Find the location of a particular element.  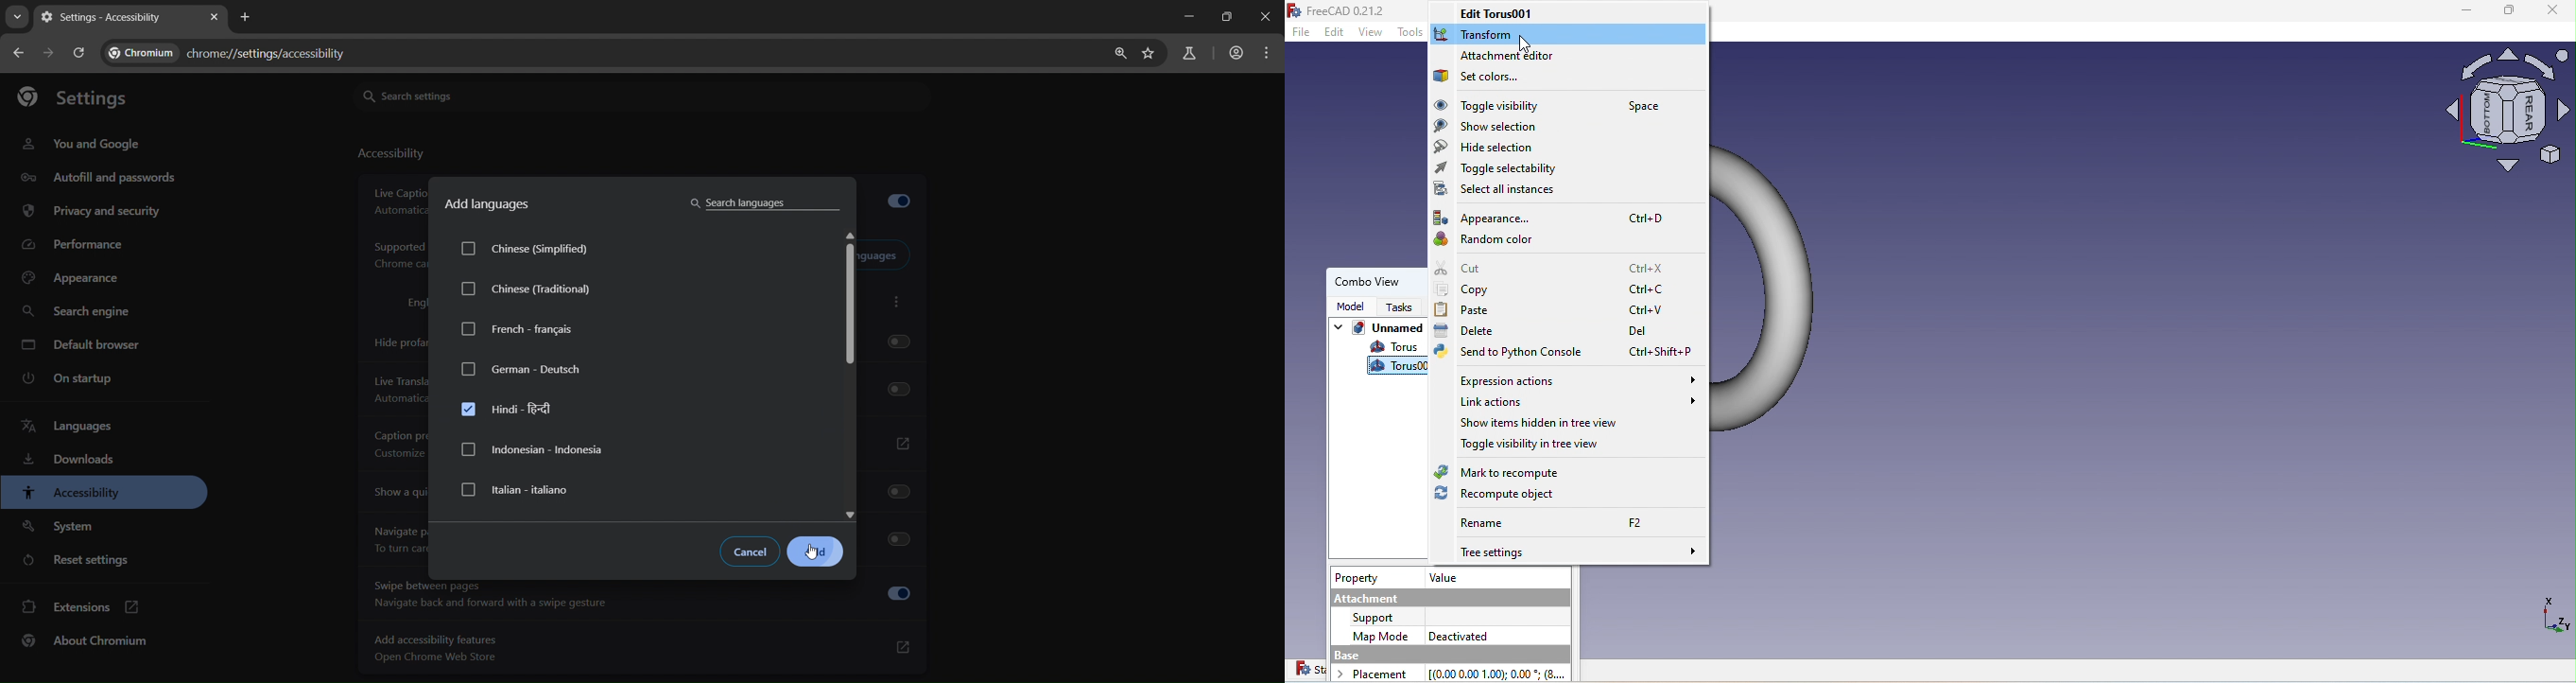

Hindi is located at coordinates (513, 408).